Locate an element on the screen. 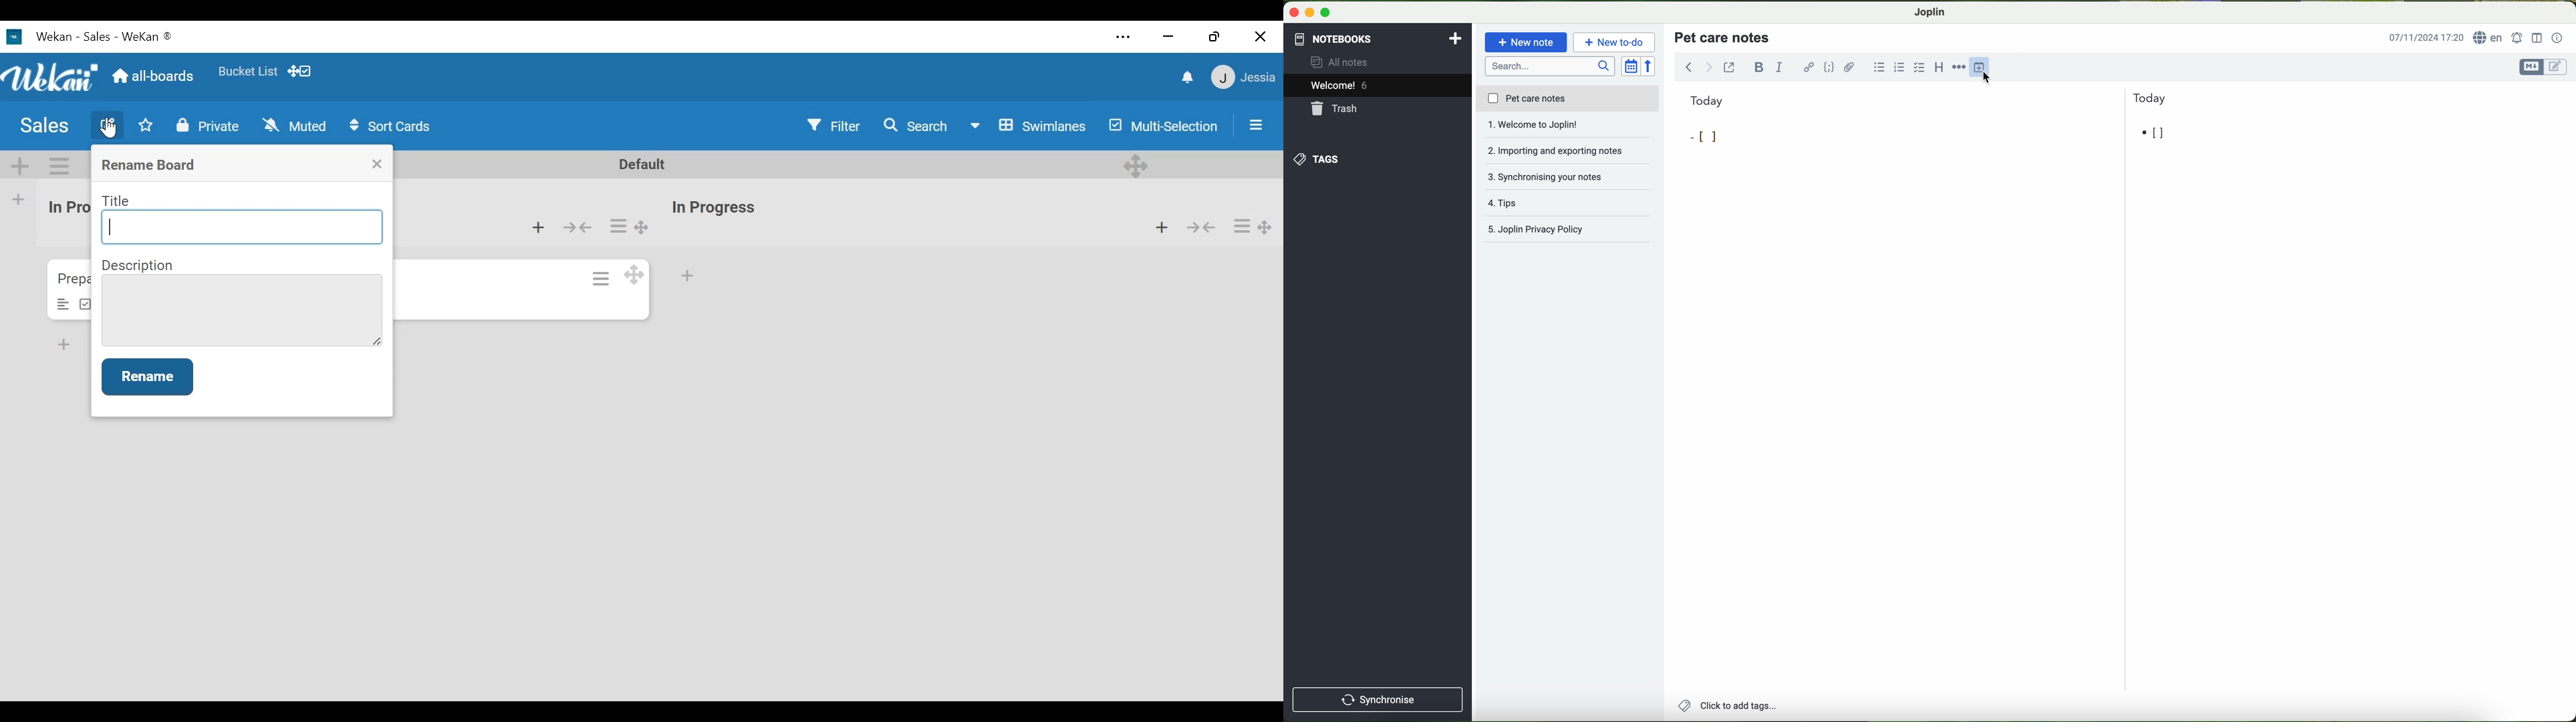 The image size is (2576, 728). title pet care notes is located at coordinates (1724, 37).